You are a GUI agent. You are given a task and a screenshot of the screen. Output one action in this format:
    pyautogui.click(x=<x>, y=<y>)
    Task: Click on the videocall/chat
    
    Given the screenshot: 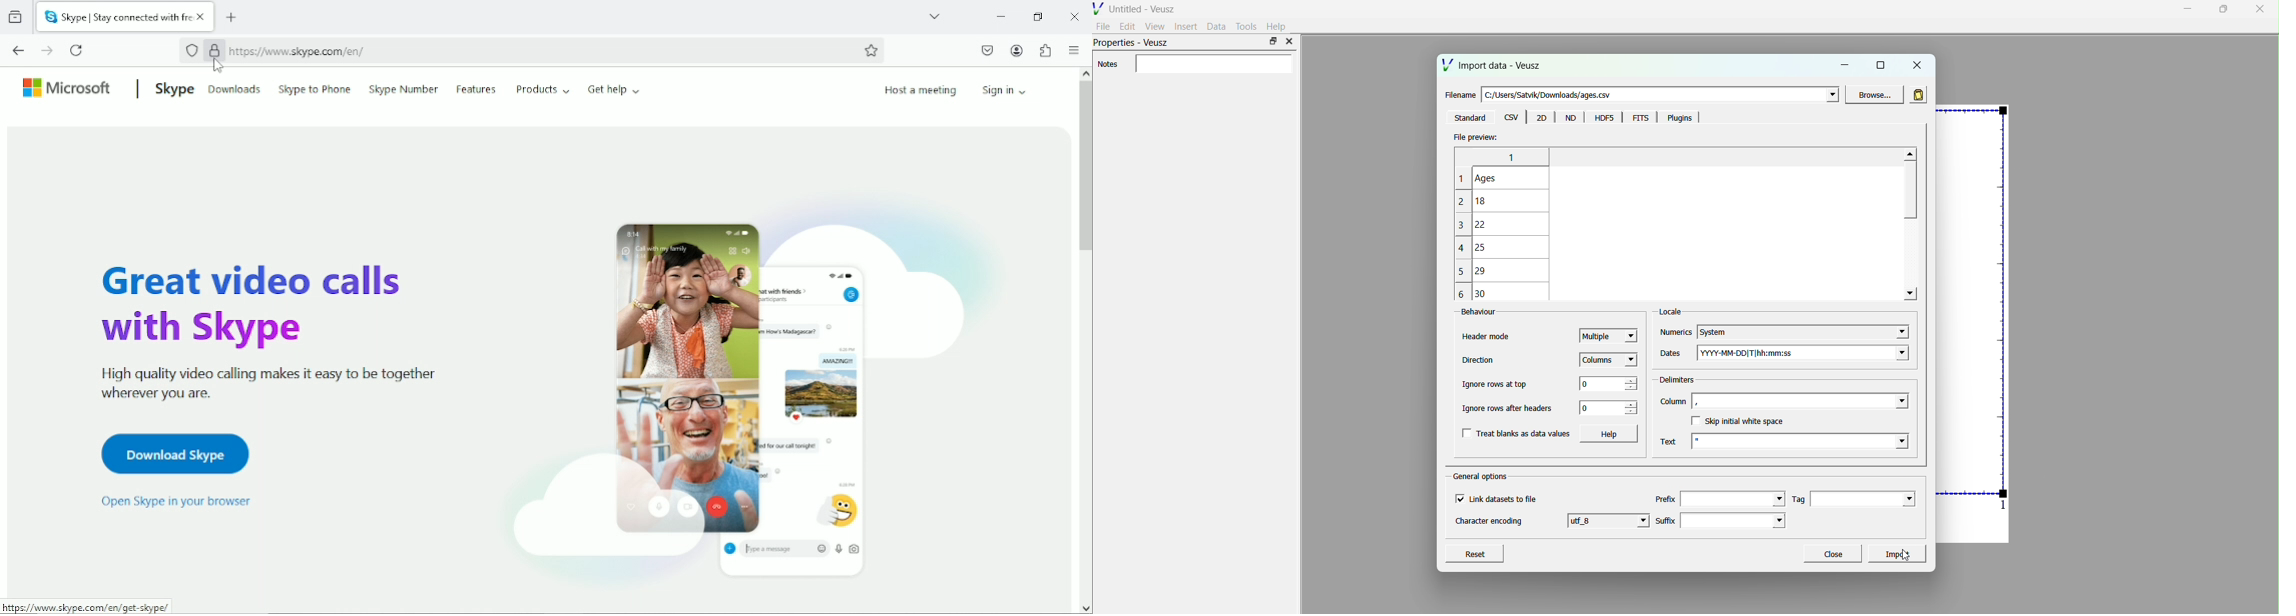 What is the action you would take?
    pyautogui.click(x=745, y=387)
    